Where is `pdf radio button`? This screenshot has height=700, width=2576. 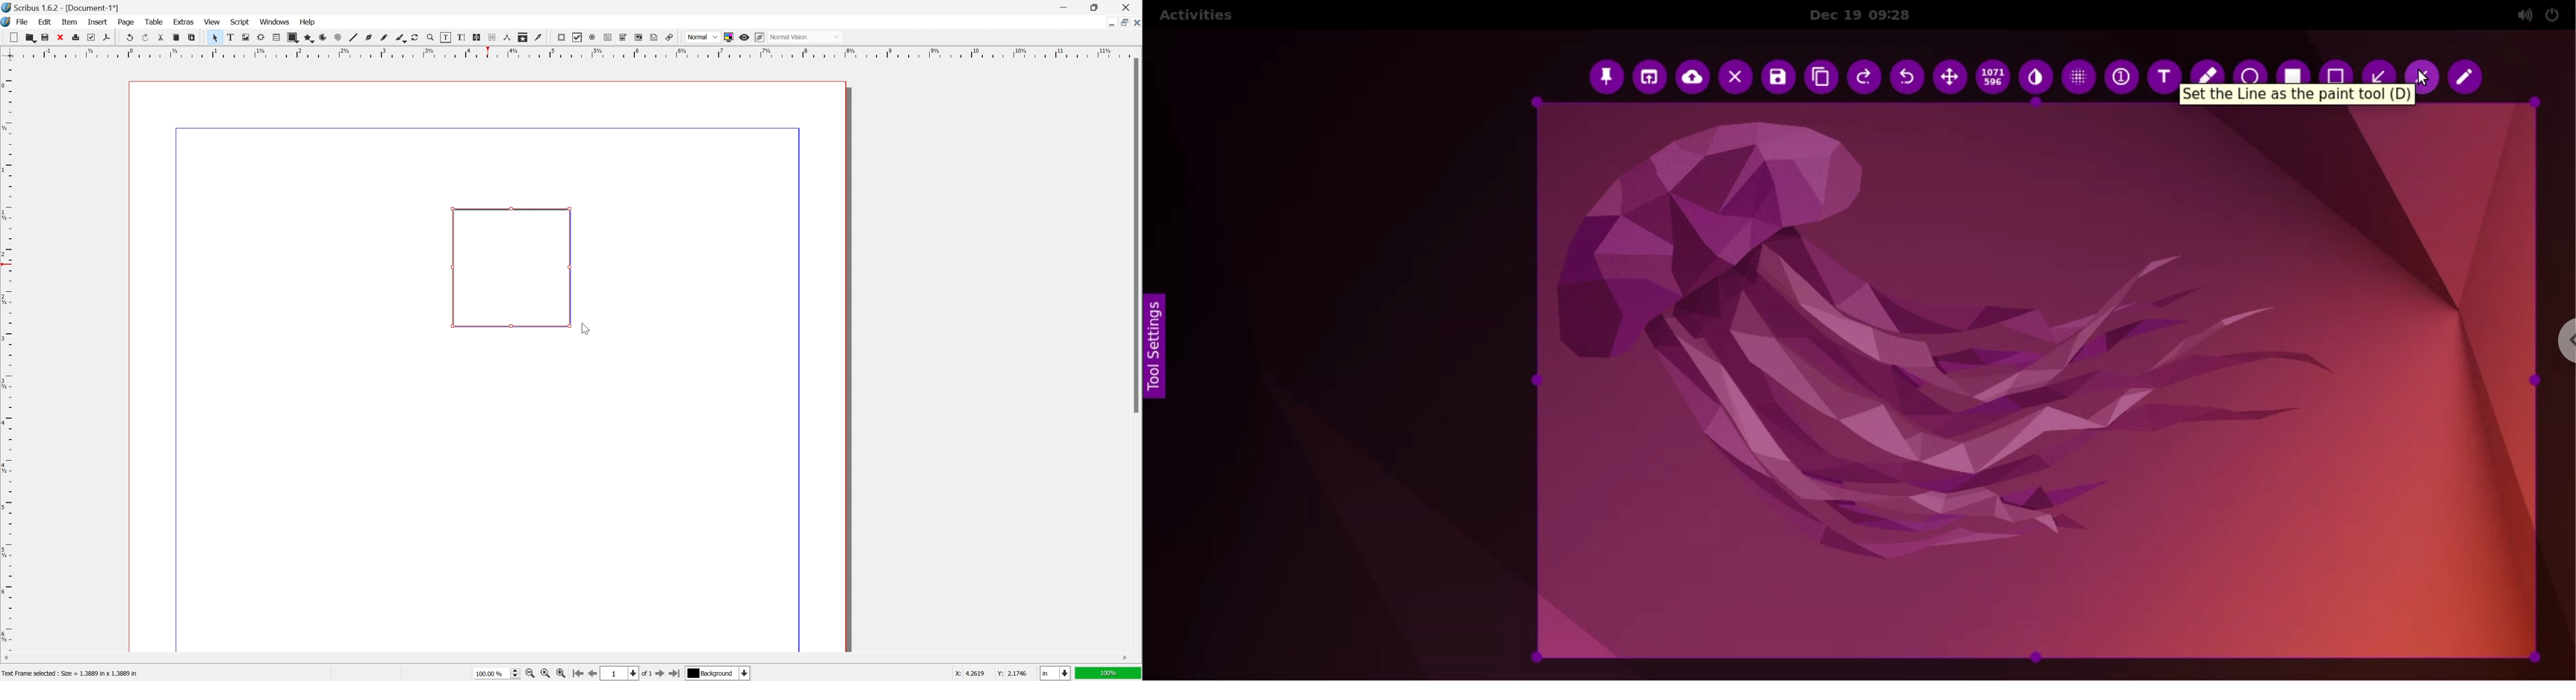
pdf radio button is located at coordinates (592, 37).